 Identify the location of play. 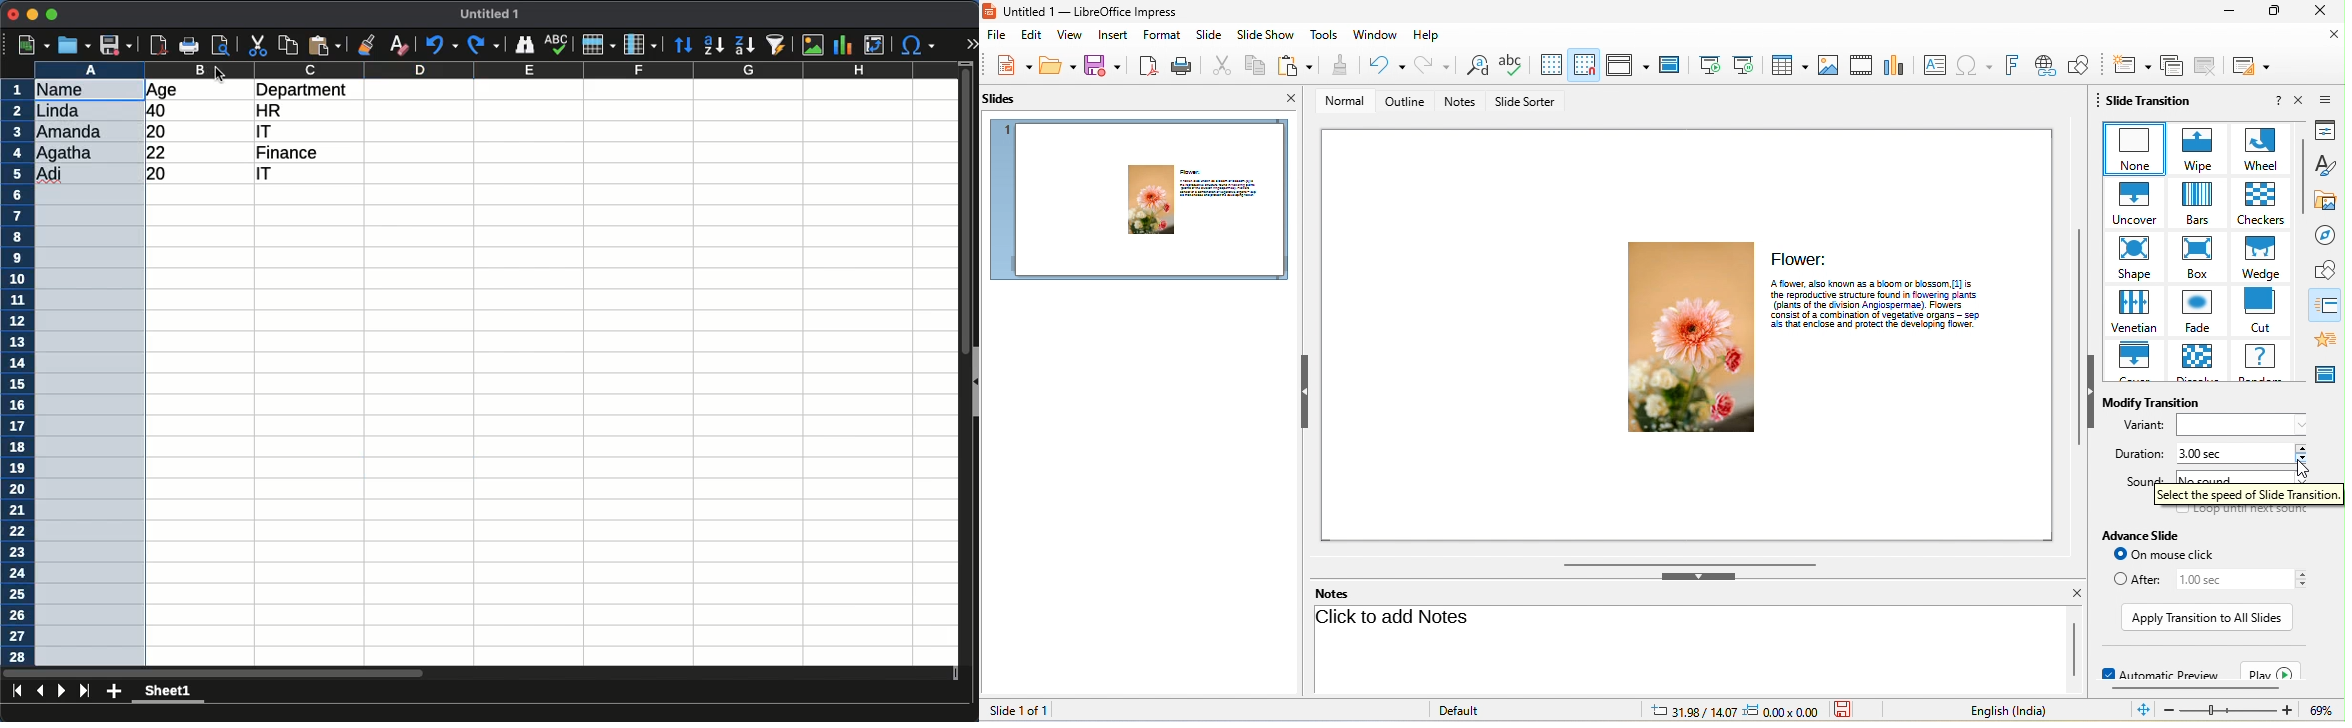
(2272, 672).